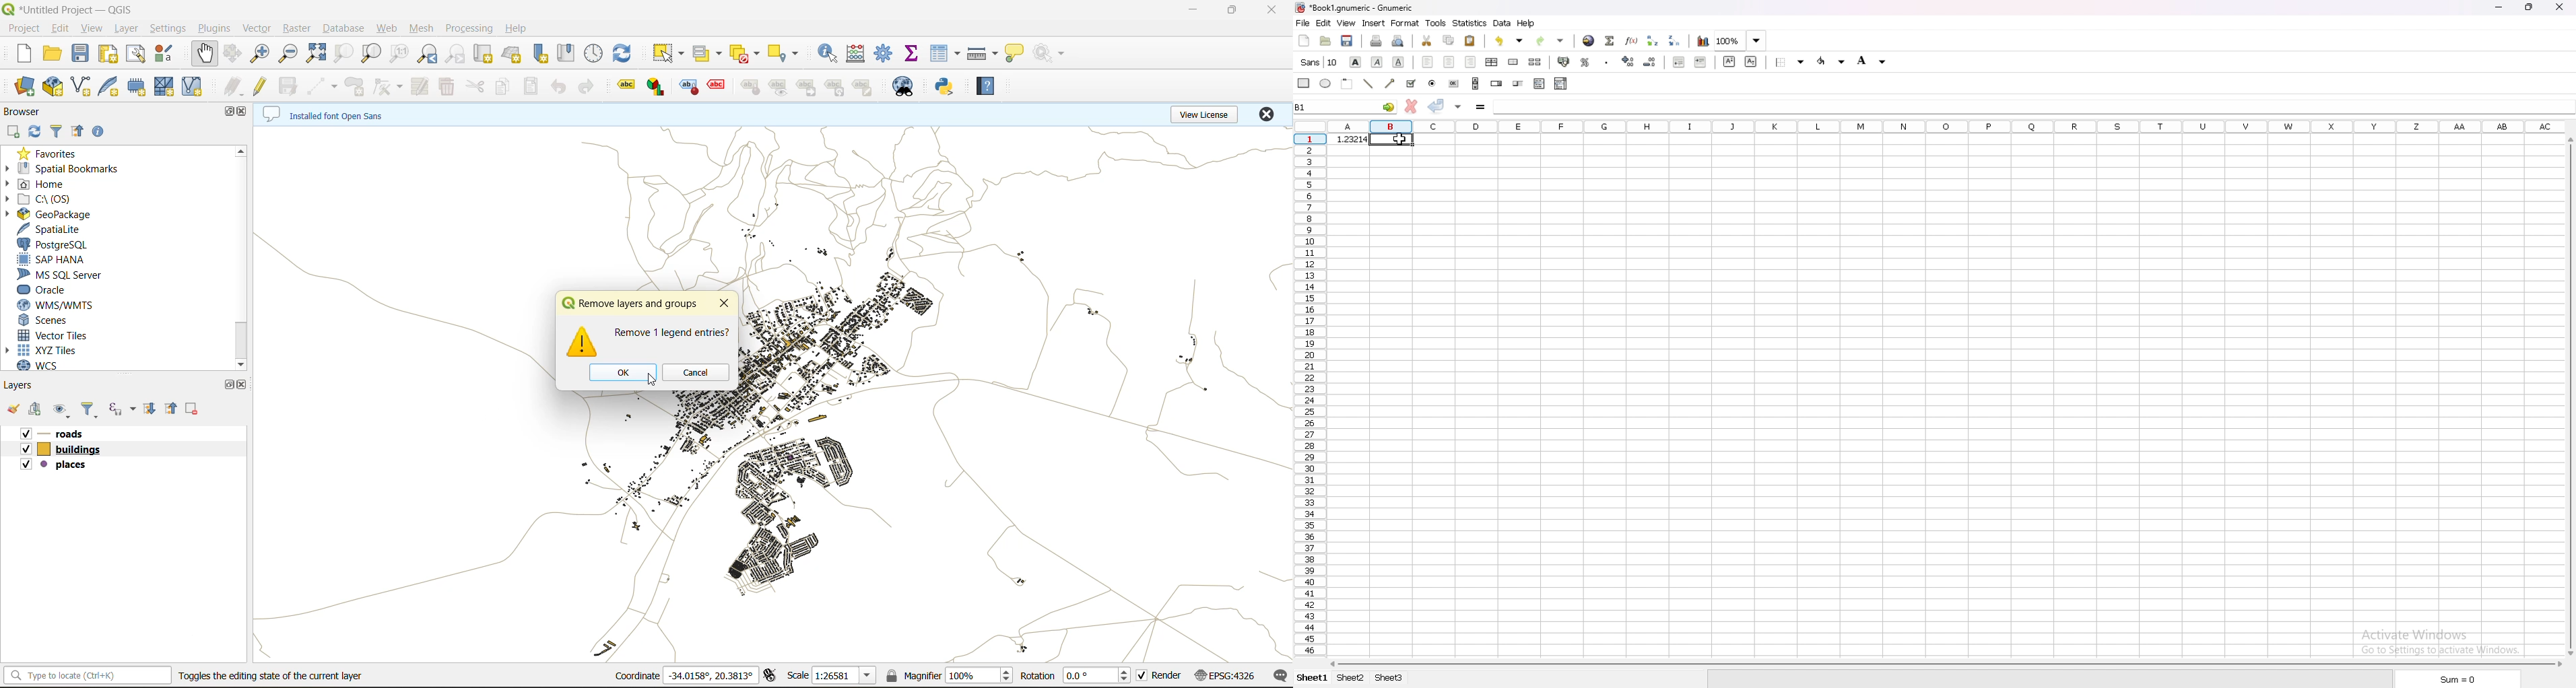 The image size is (2576, 700). Describe the element at coordinates (64, 259) in the screenshot. I see `sap hana` at that location.